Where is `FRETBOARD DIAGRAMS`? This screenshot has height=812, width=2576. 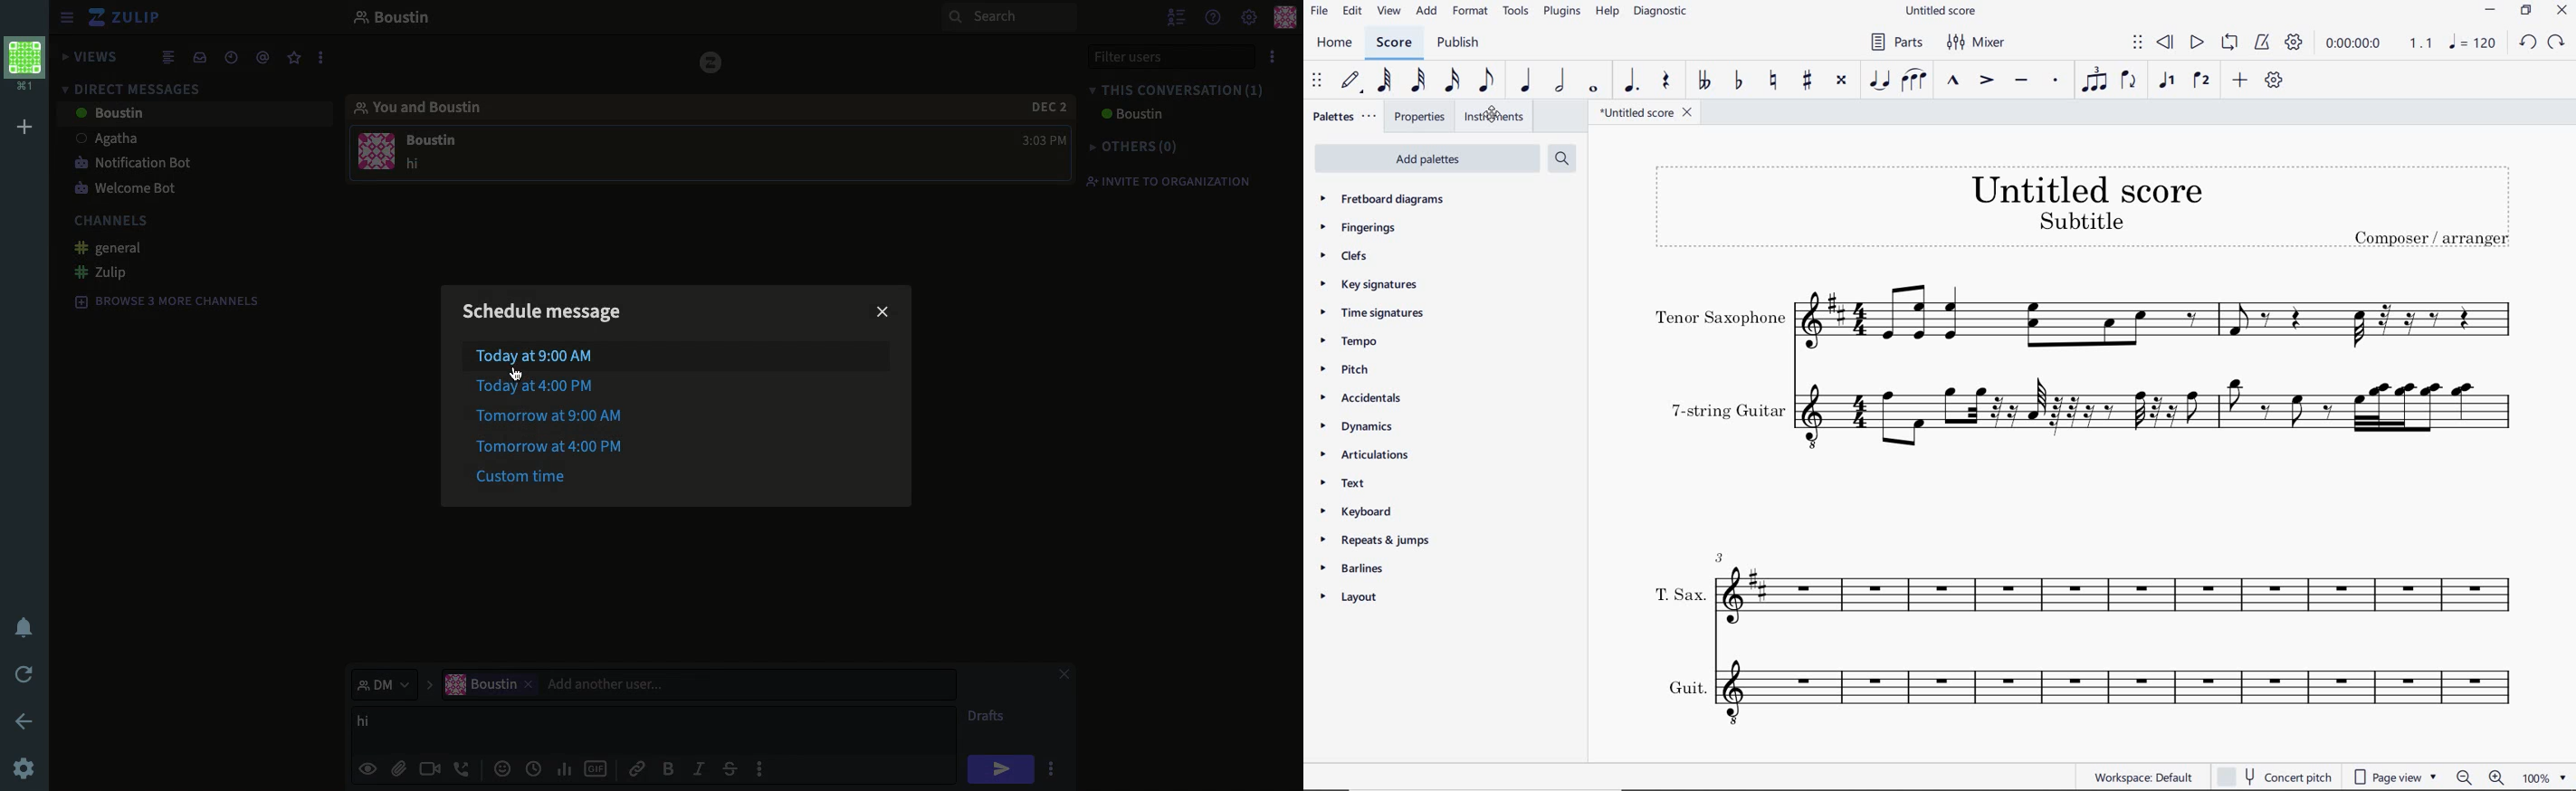
FRETBOARD DIAGRAMS is located at coordinates (1391, 200).